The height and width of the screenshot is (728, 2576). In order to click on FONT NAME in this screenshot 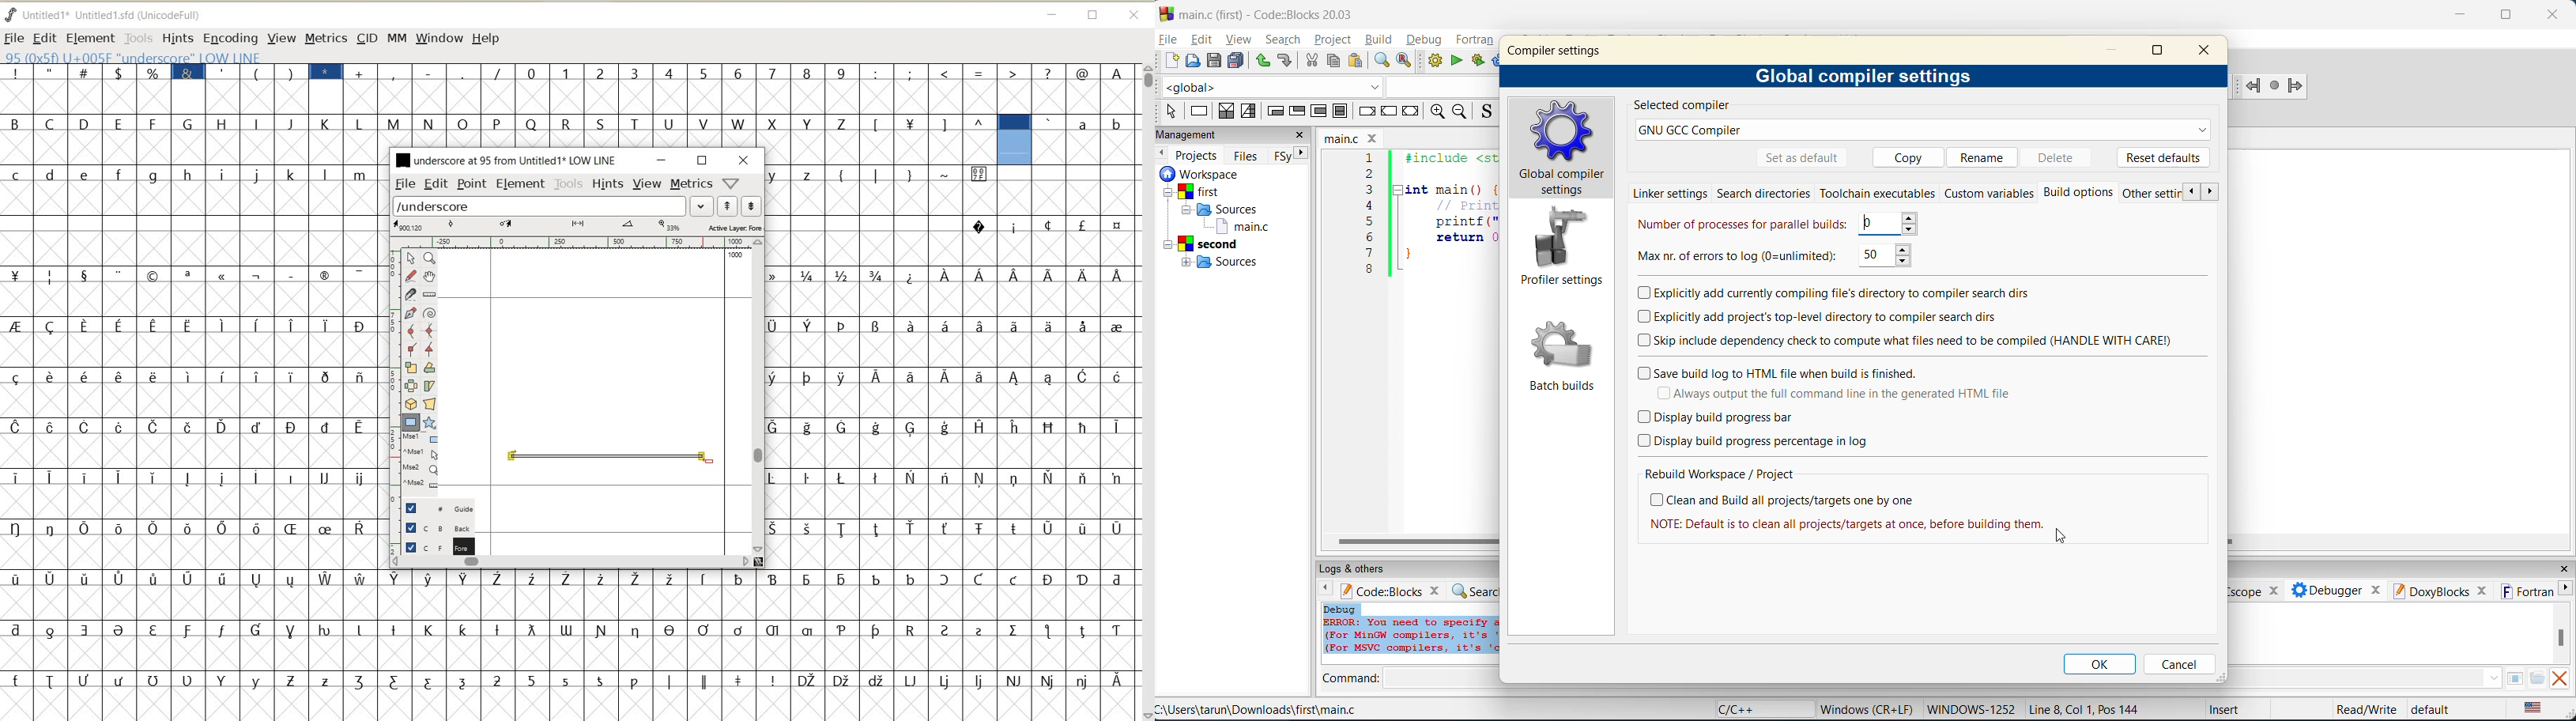, I will do `click(115, 15)`.